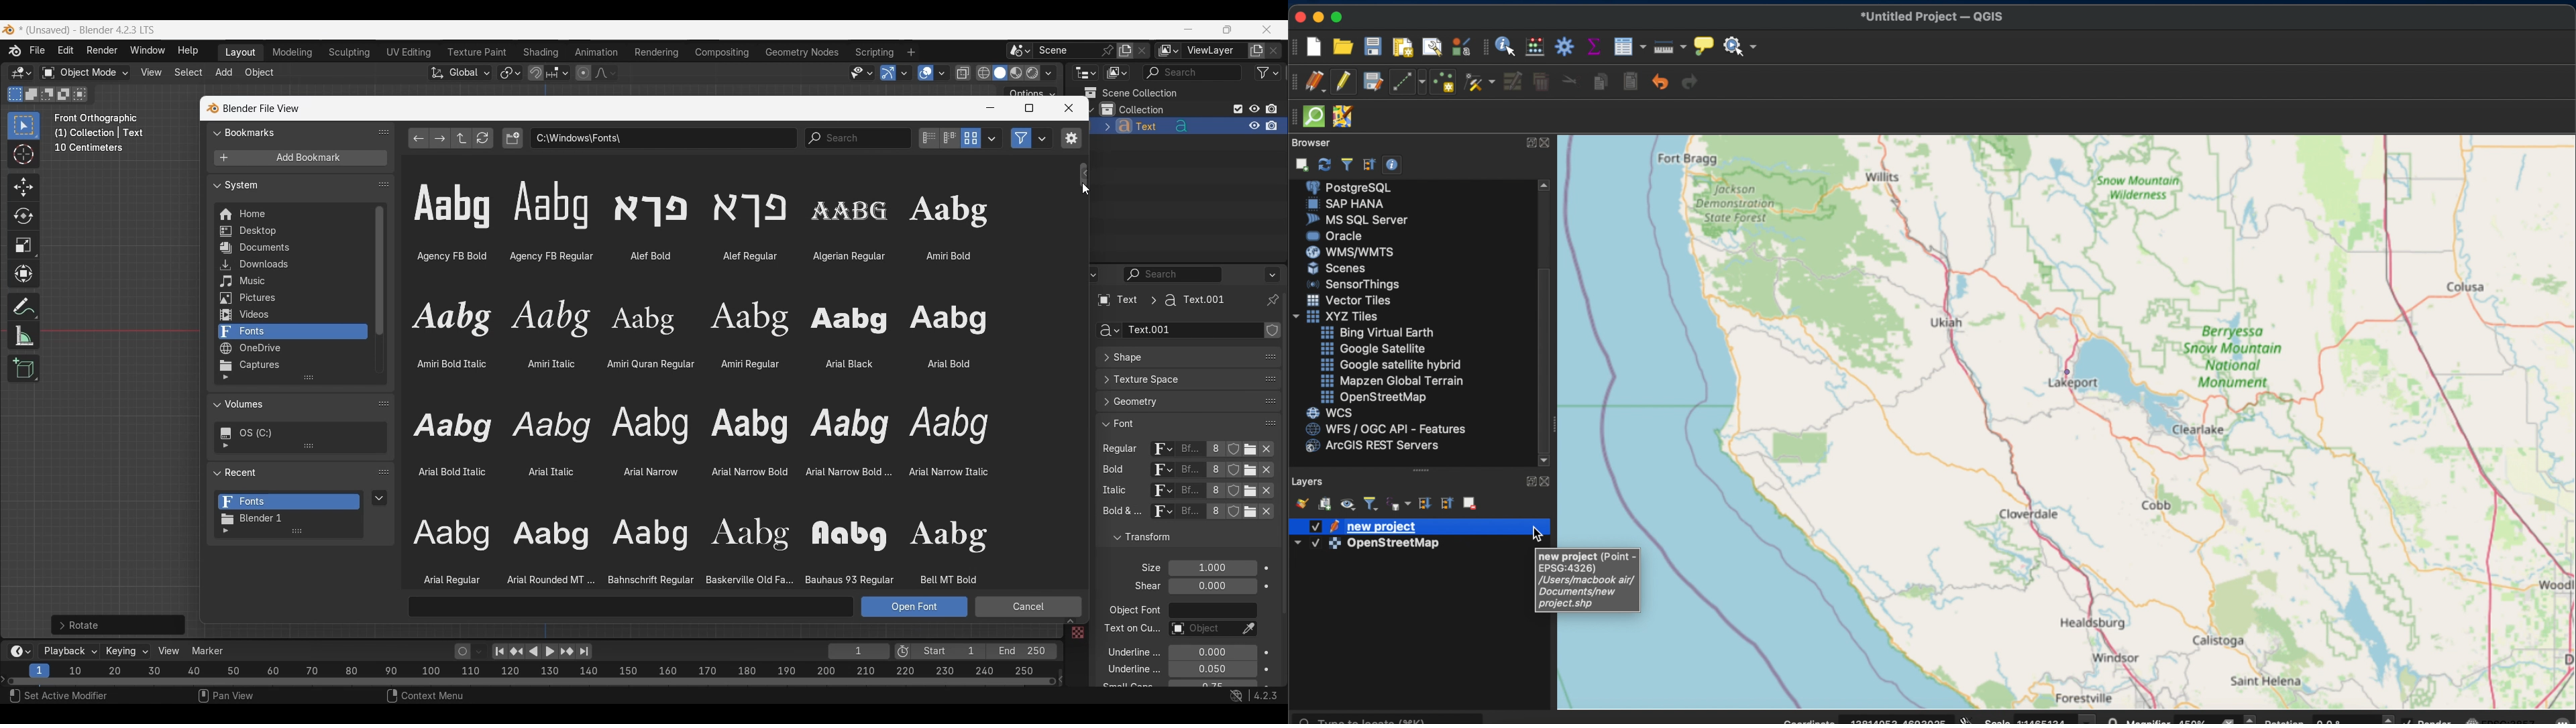  What do you see at coordinates (1265, 353) in the screenshot?
I see `Eyedropper data-block` at bounding box center [1265, 353].